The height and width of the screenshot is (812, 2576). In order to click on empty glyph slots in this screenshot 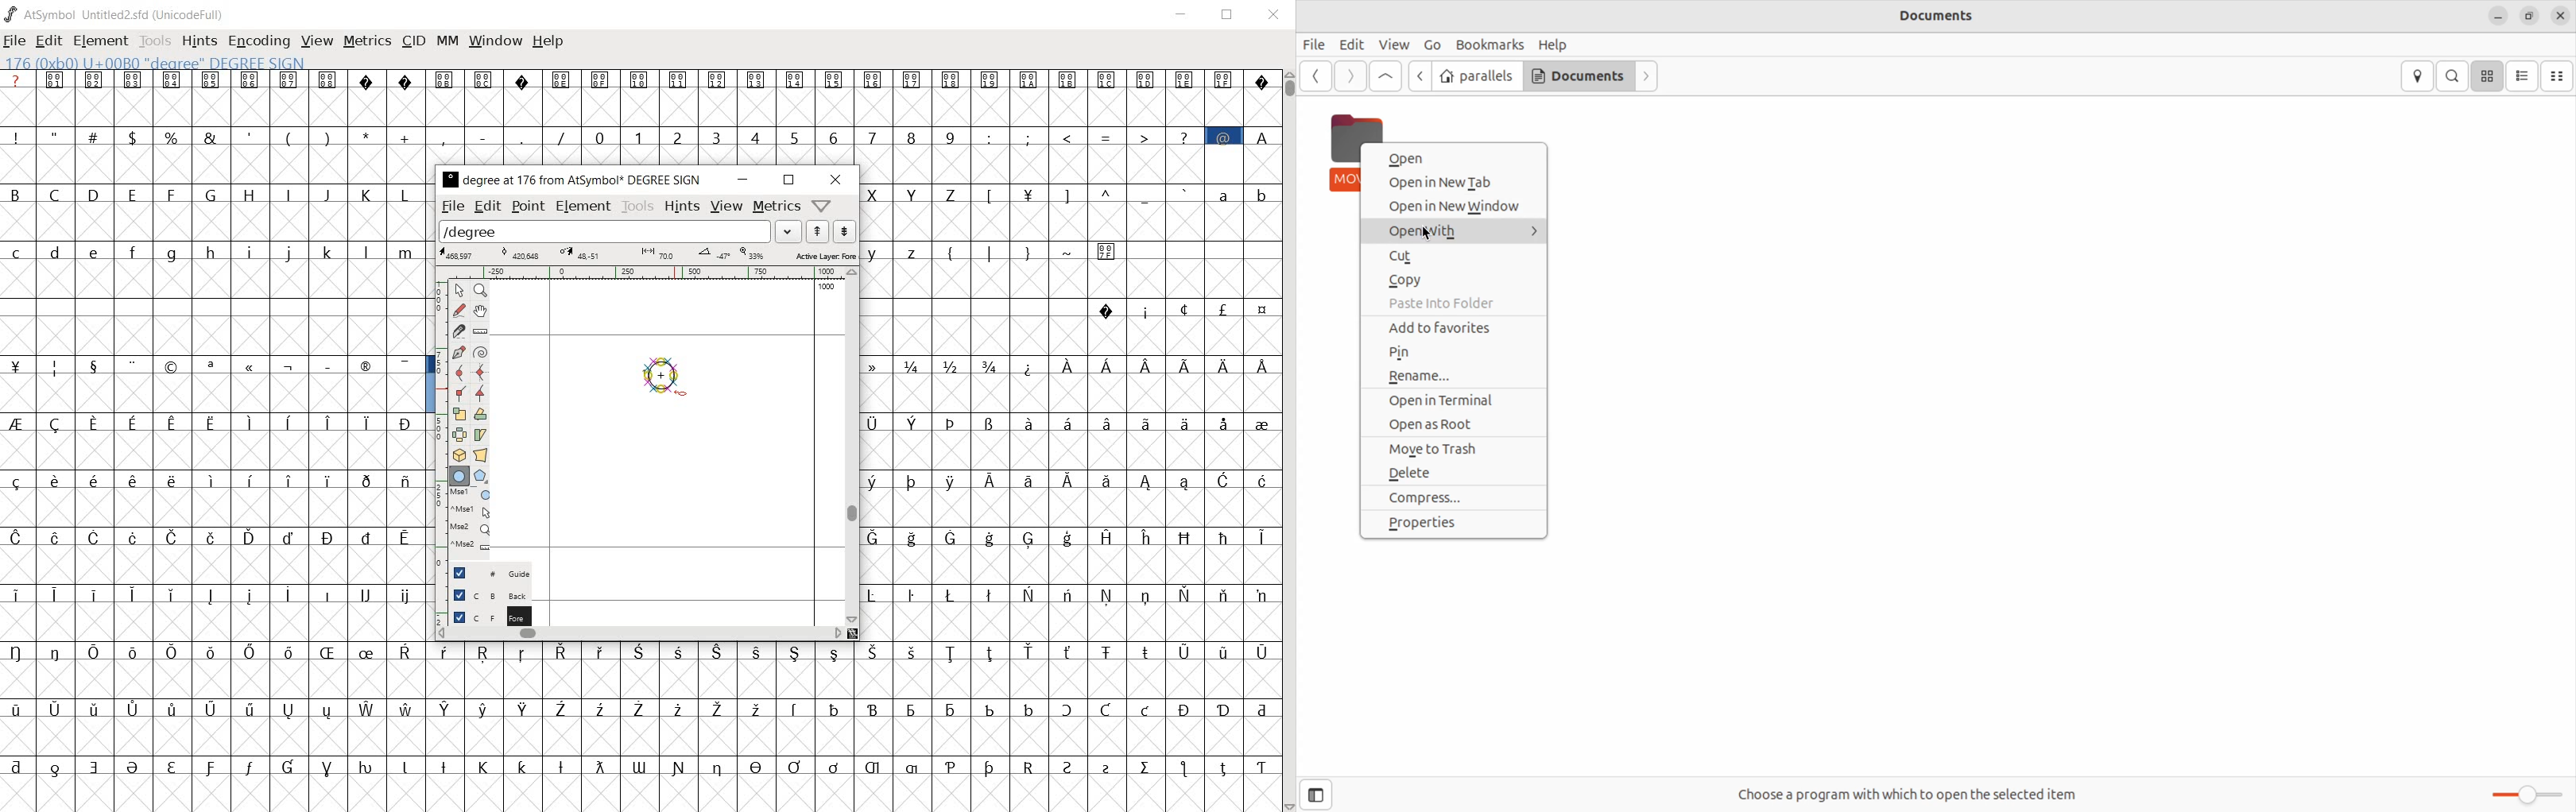, I will do `click(1070, 335)`.